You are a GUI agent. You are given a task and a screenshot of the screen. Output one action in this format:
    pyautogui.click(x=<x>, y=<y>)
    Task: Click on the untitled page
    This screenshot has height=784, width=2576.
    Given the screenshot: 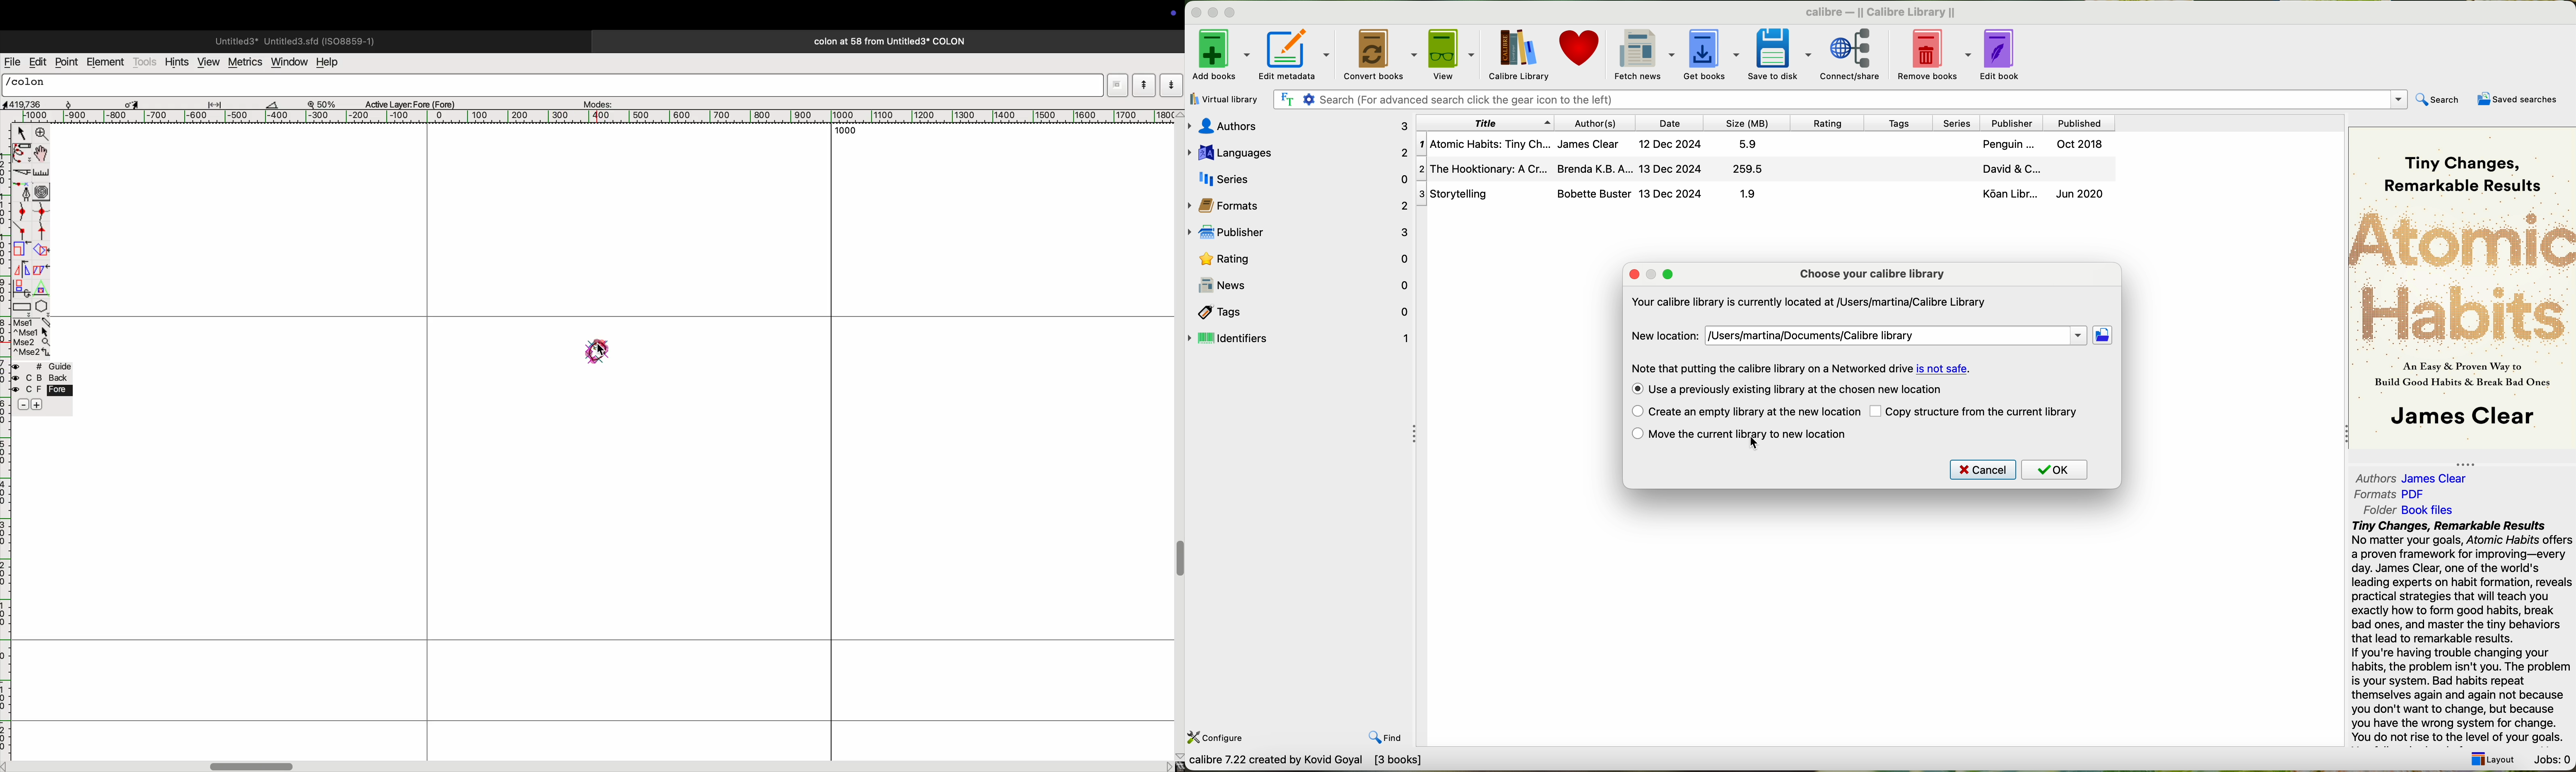 What is the action you would take?
    pyautogui.click(x=294, y=40)
    